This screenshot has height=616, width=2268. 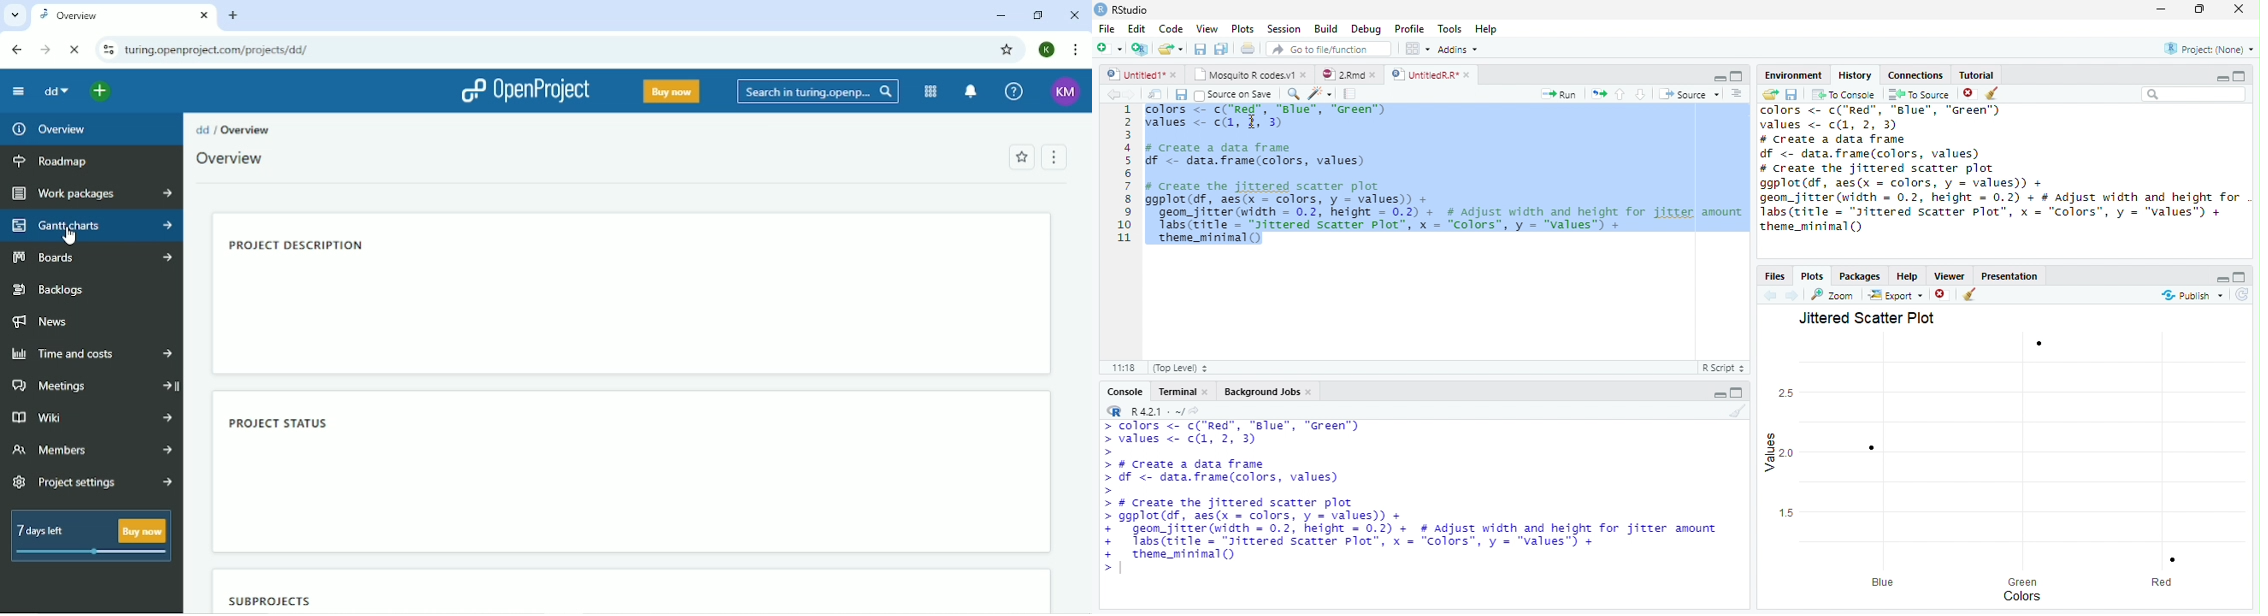 I want to click on Tutorial, so click(x=1977, y=74).